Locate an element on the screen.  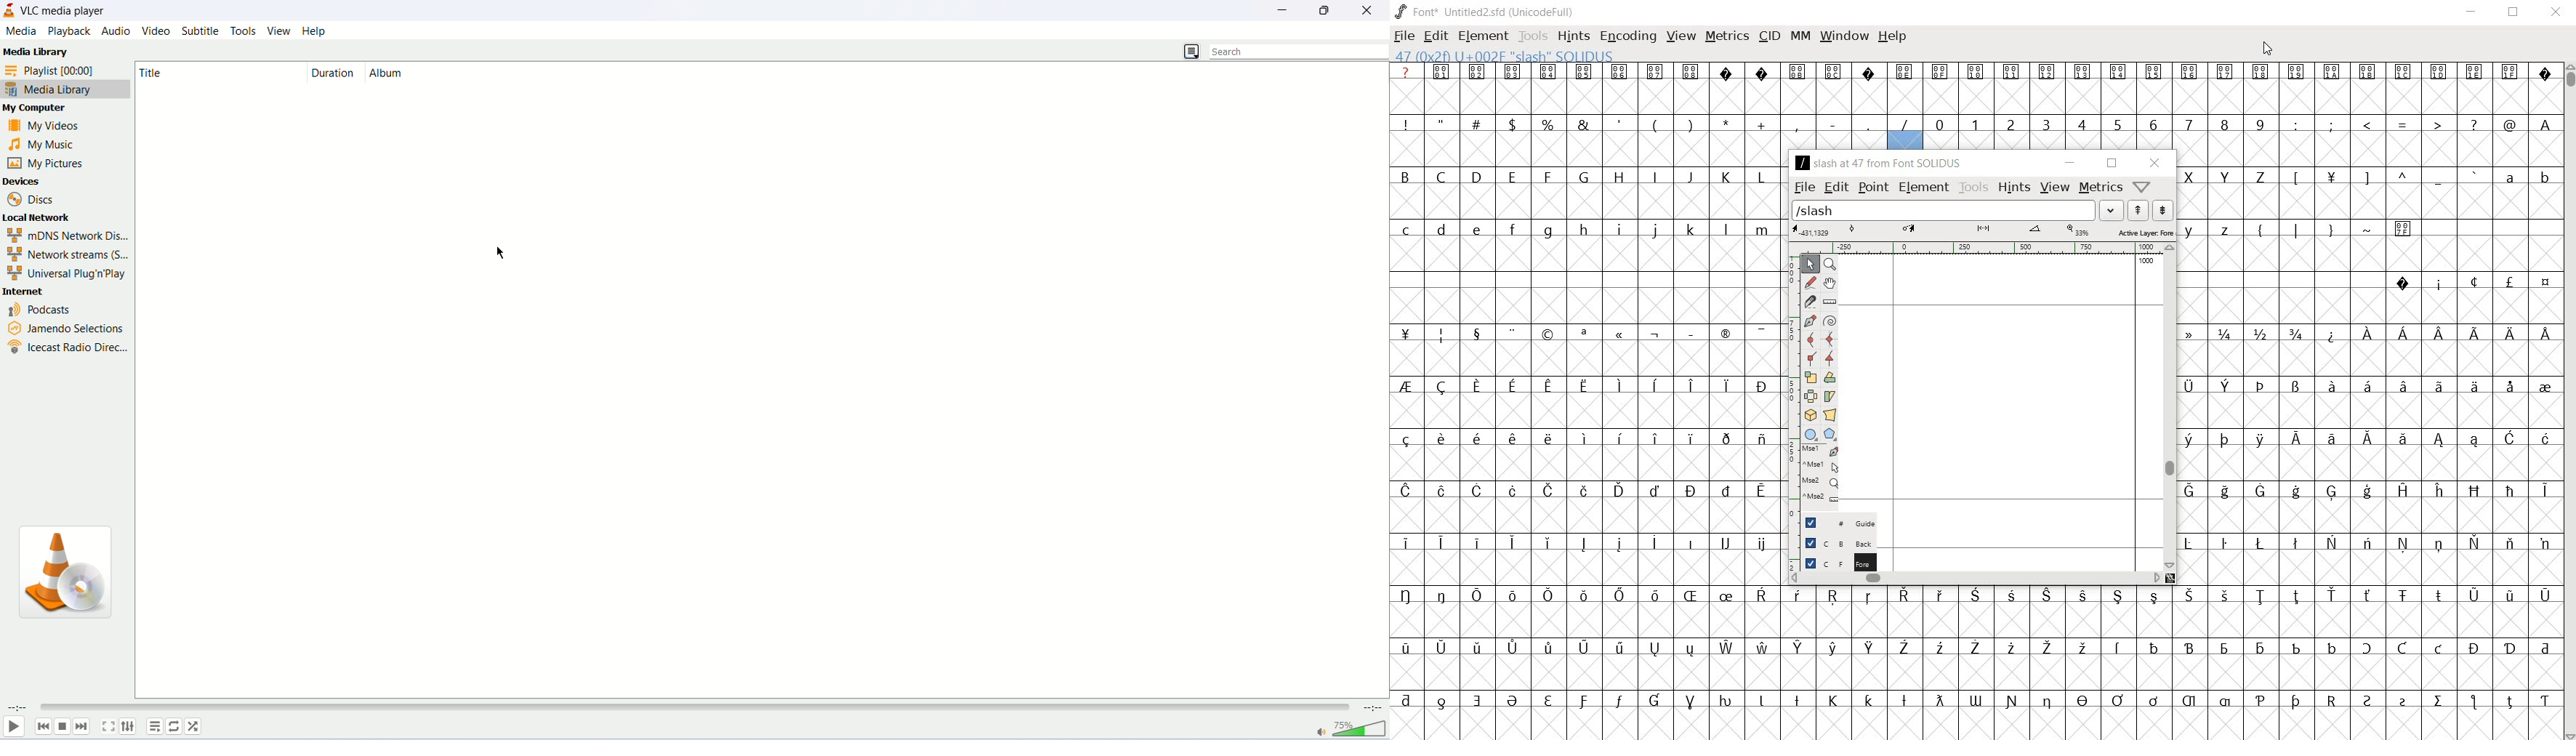
empty cells is located at coordinates (2369, 255).